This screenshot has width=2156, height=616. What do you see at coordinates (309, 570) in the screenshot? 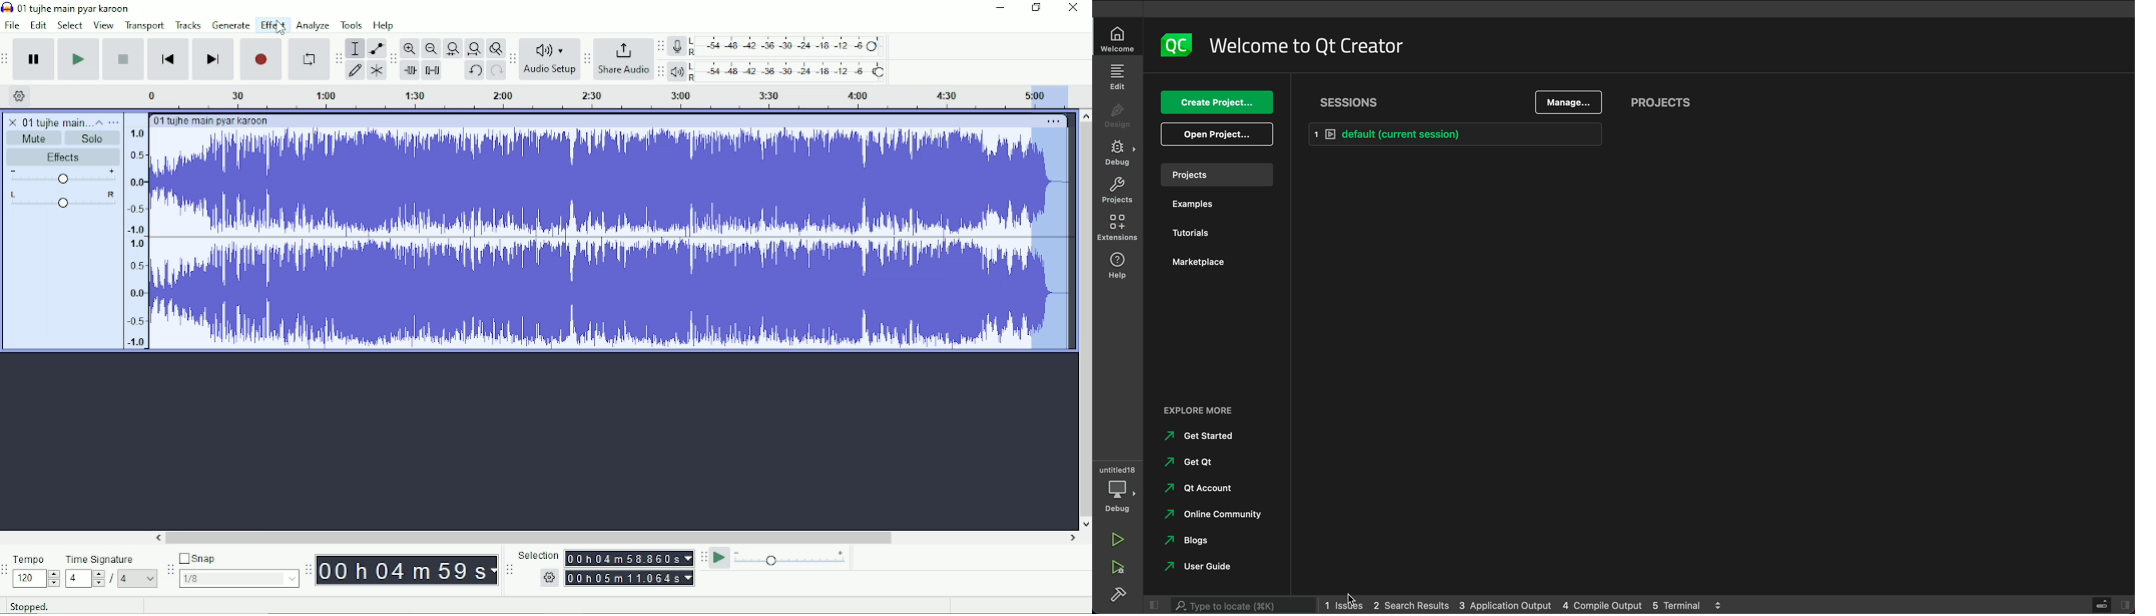
I see `Audacity time toolbar` at bounding box center [309, 570].